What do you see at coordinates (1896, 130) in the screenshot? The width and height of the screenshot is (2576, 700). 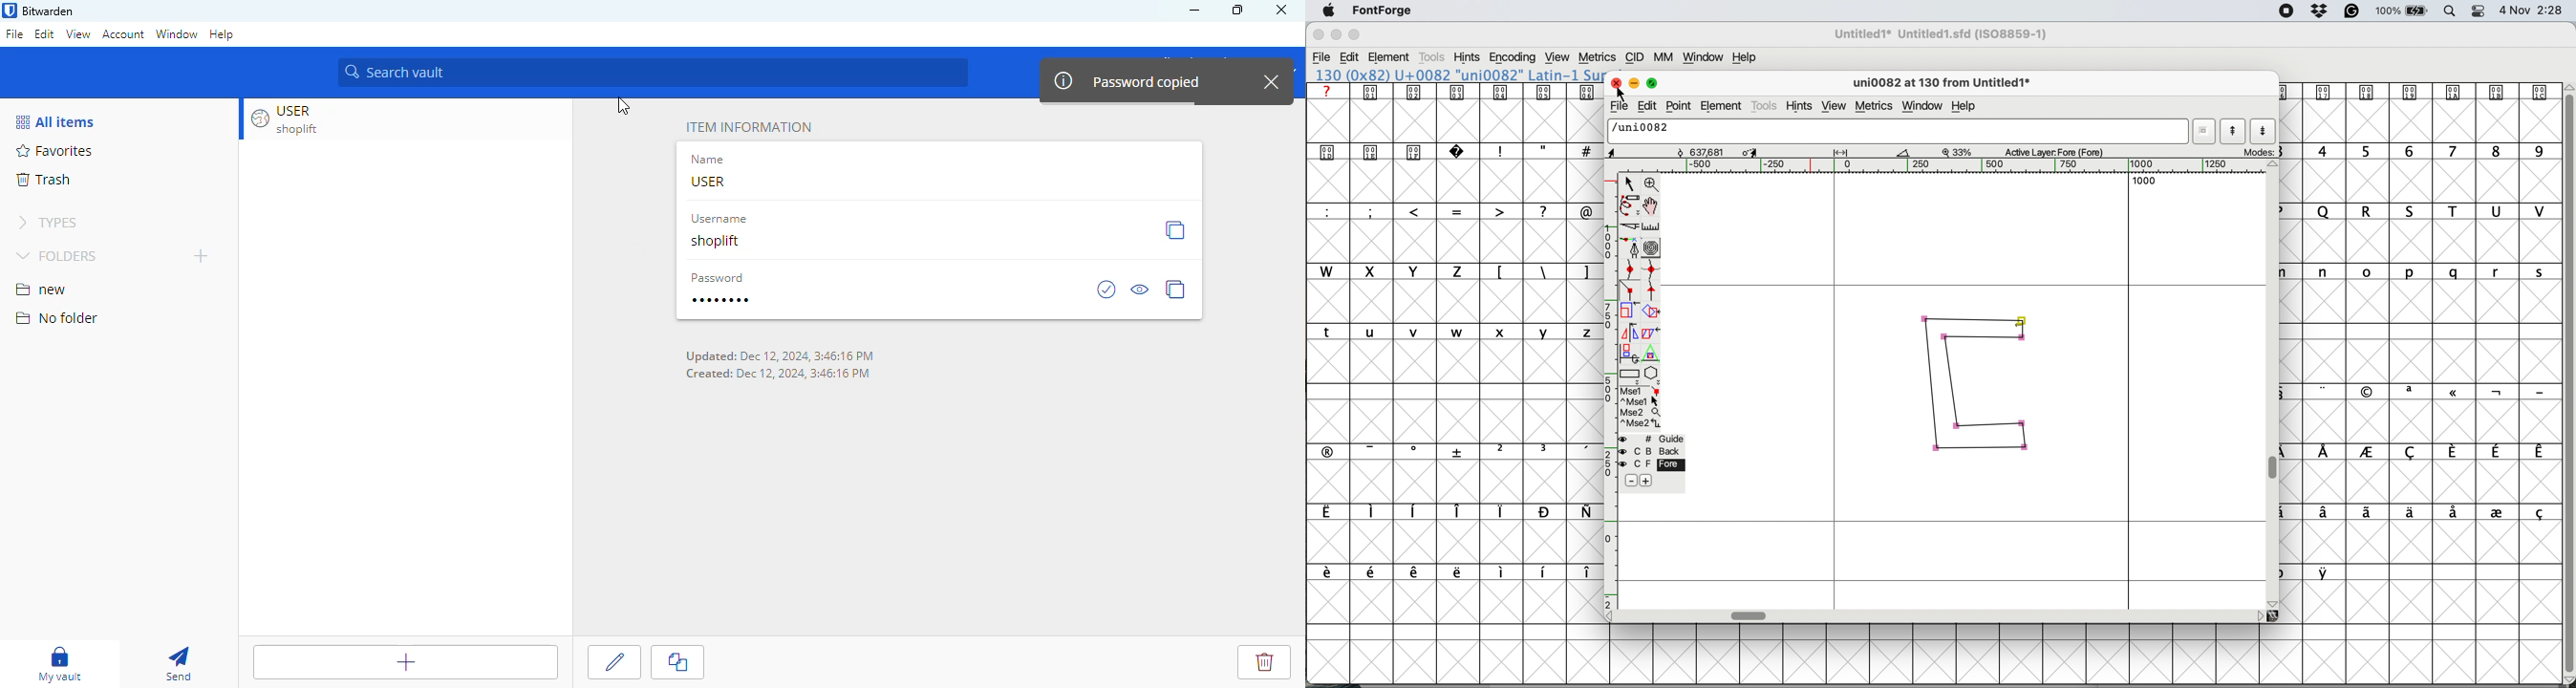 I see `glyph name` at bounding box center [1896, 130].